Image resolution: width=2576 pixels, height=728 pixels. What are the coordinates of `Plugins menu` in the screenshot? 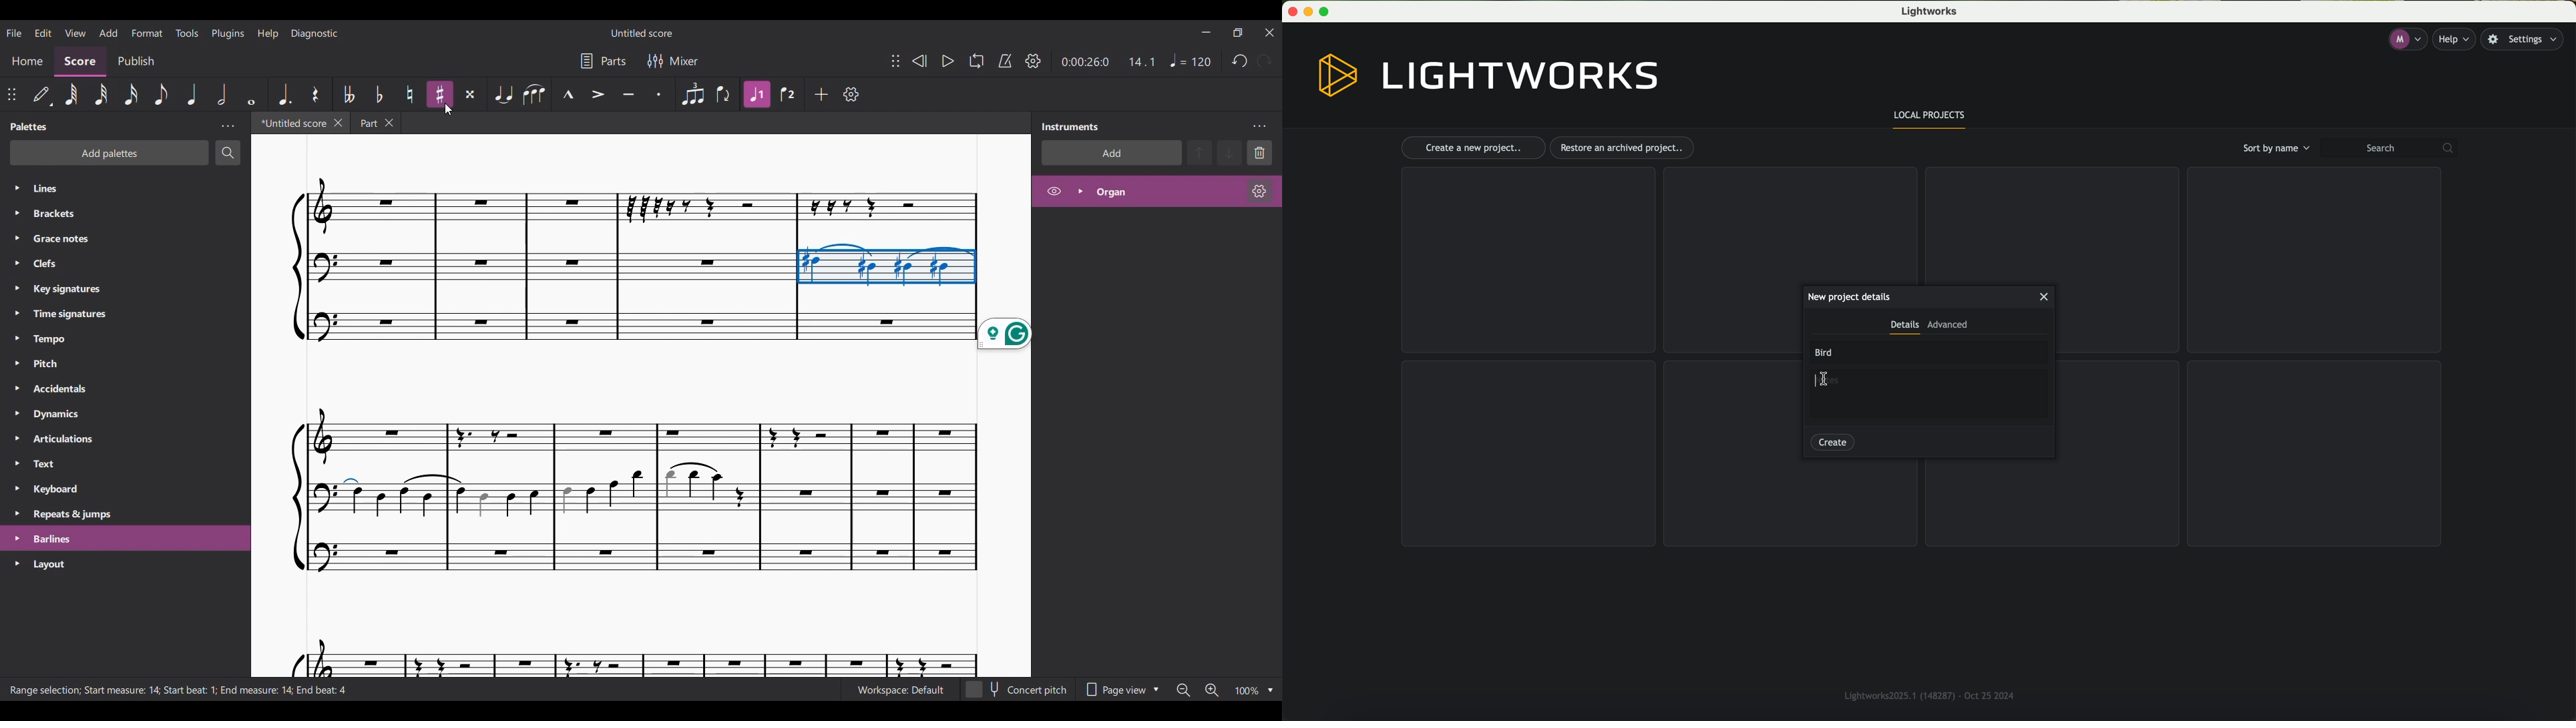 It's located at (228, 33).